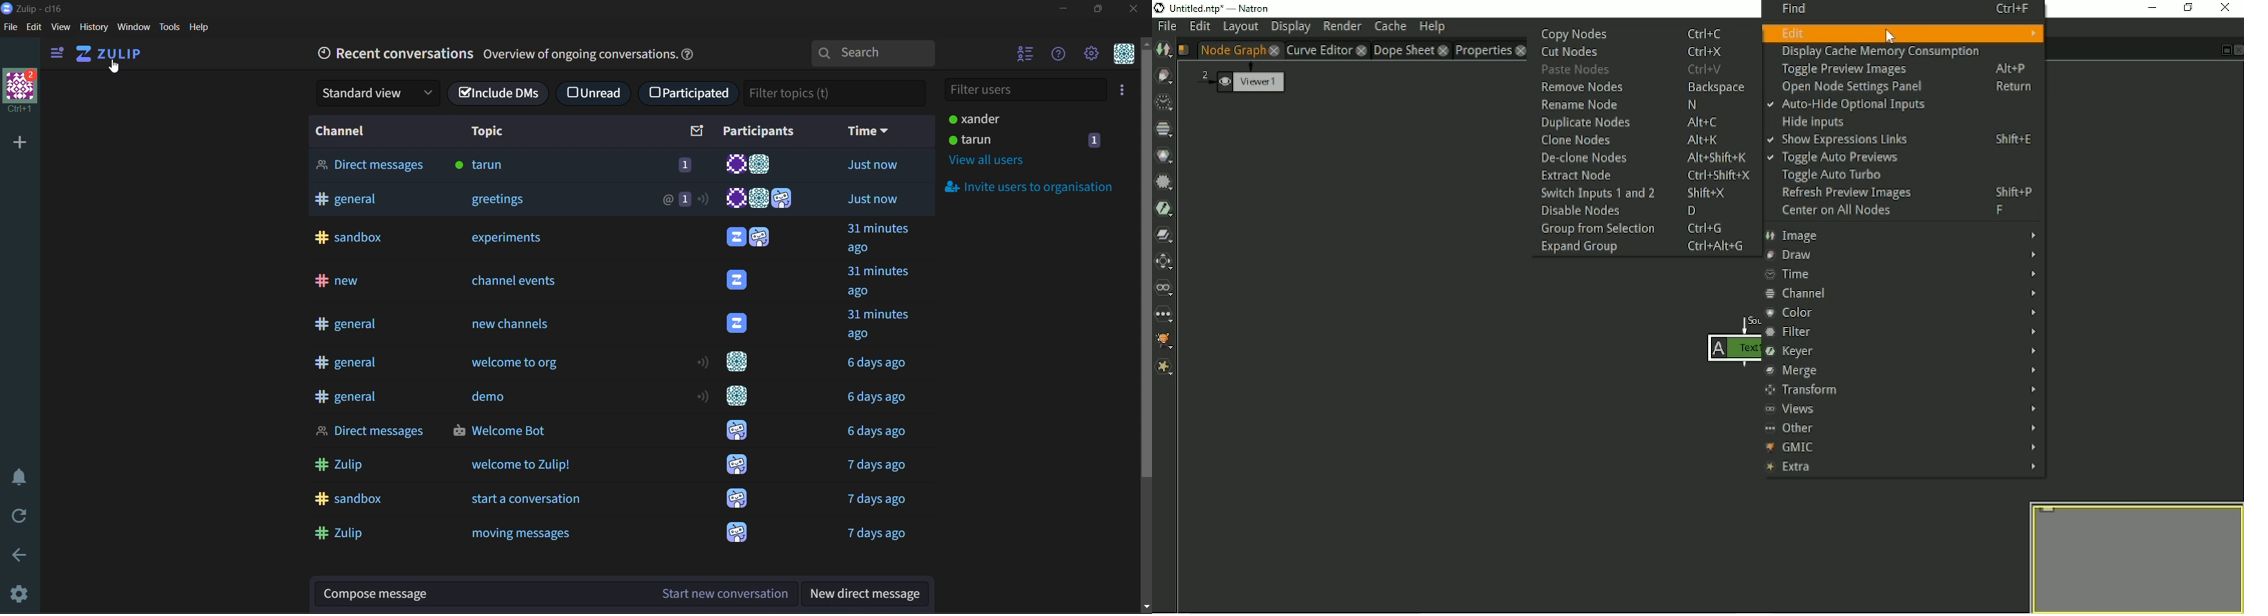  I want to click on sandbox, so click(356, 238).